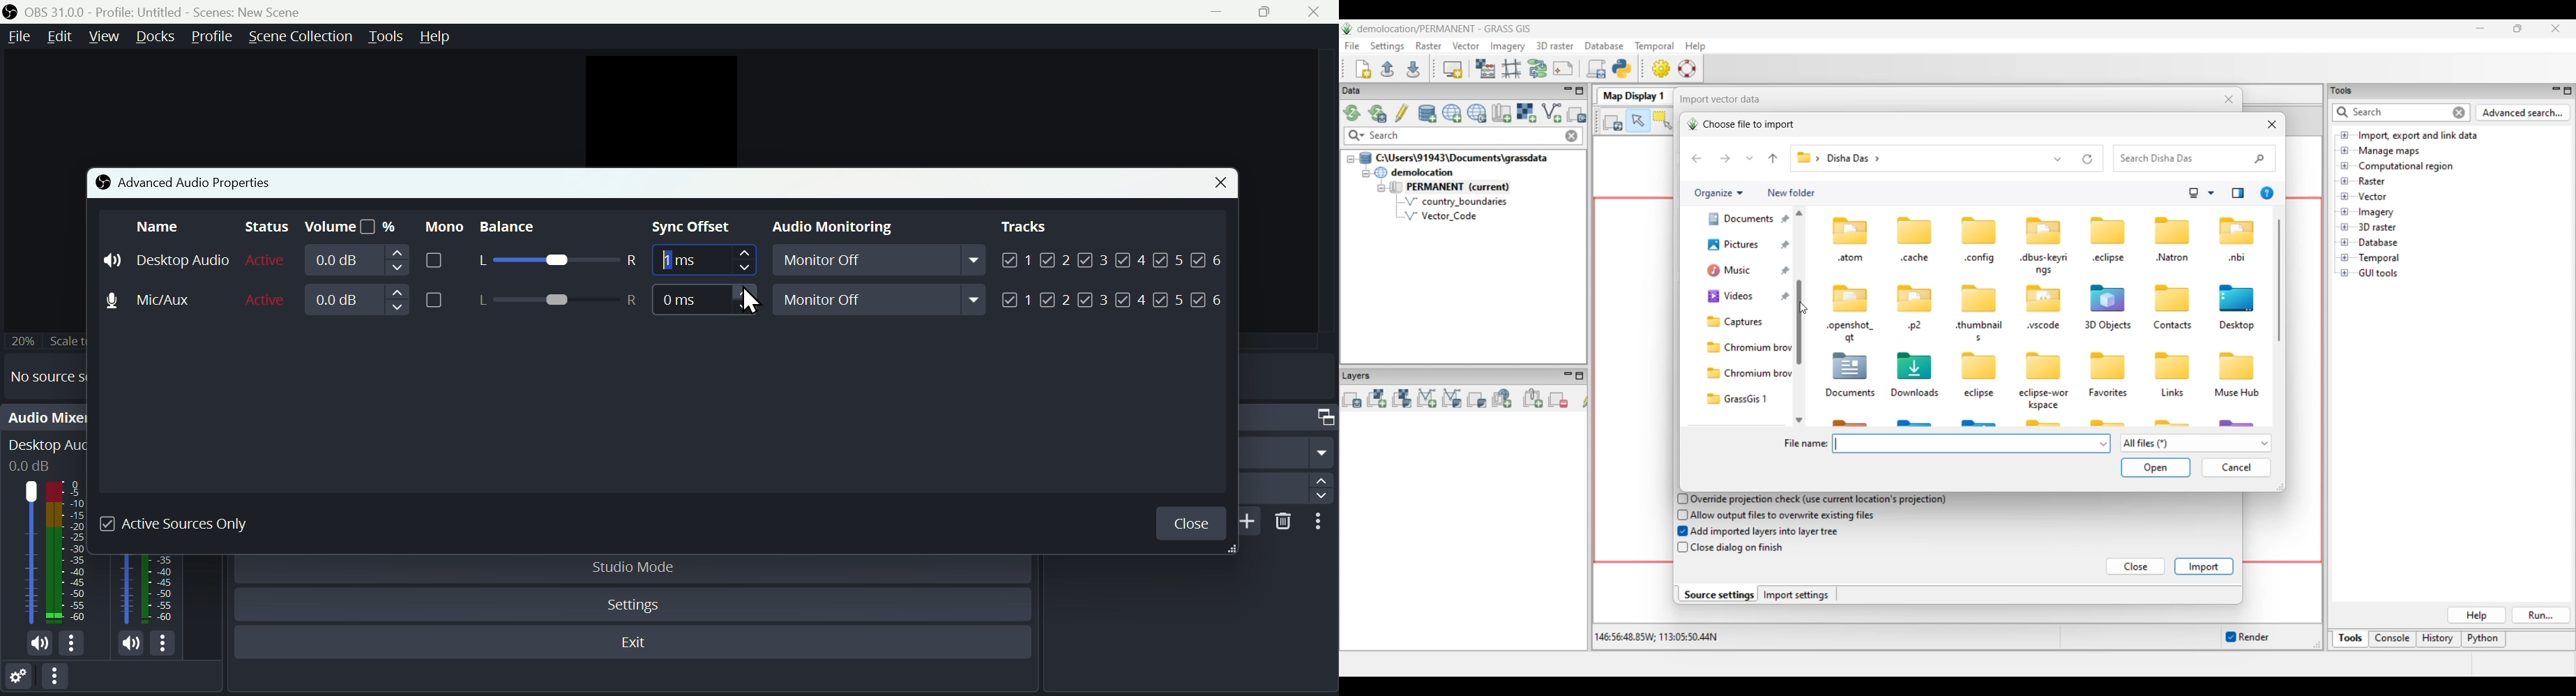 This screenshot has width=2576, height=700. Describe the element at coordinates (1093, 301) in the screenshot. I see `(un)check Track 3` at that location.